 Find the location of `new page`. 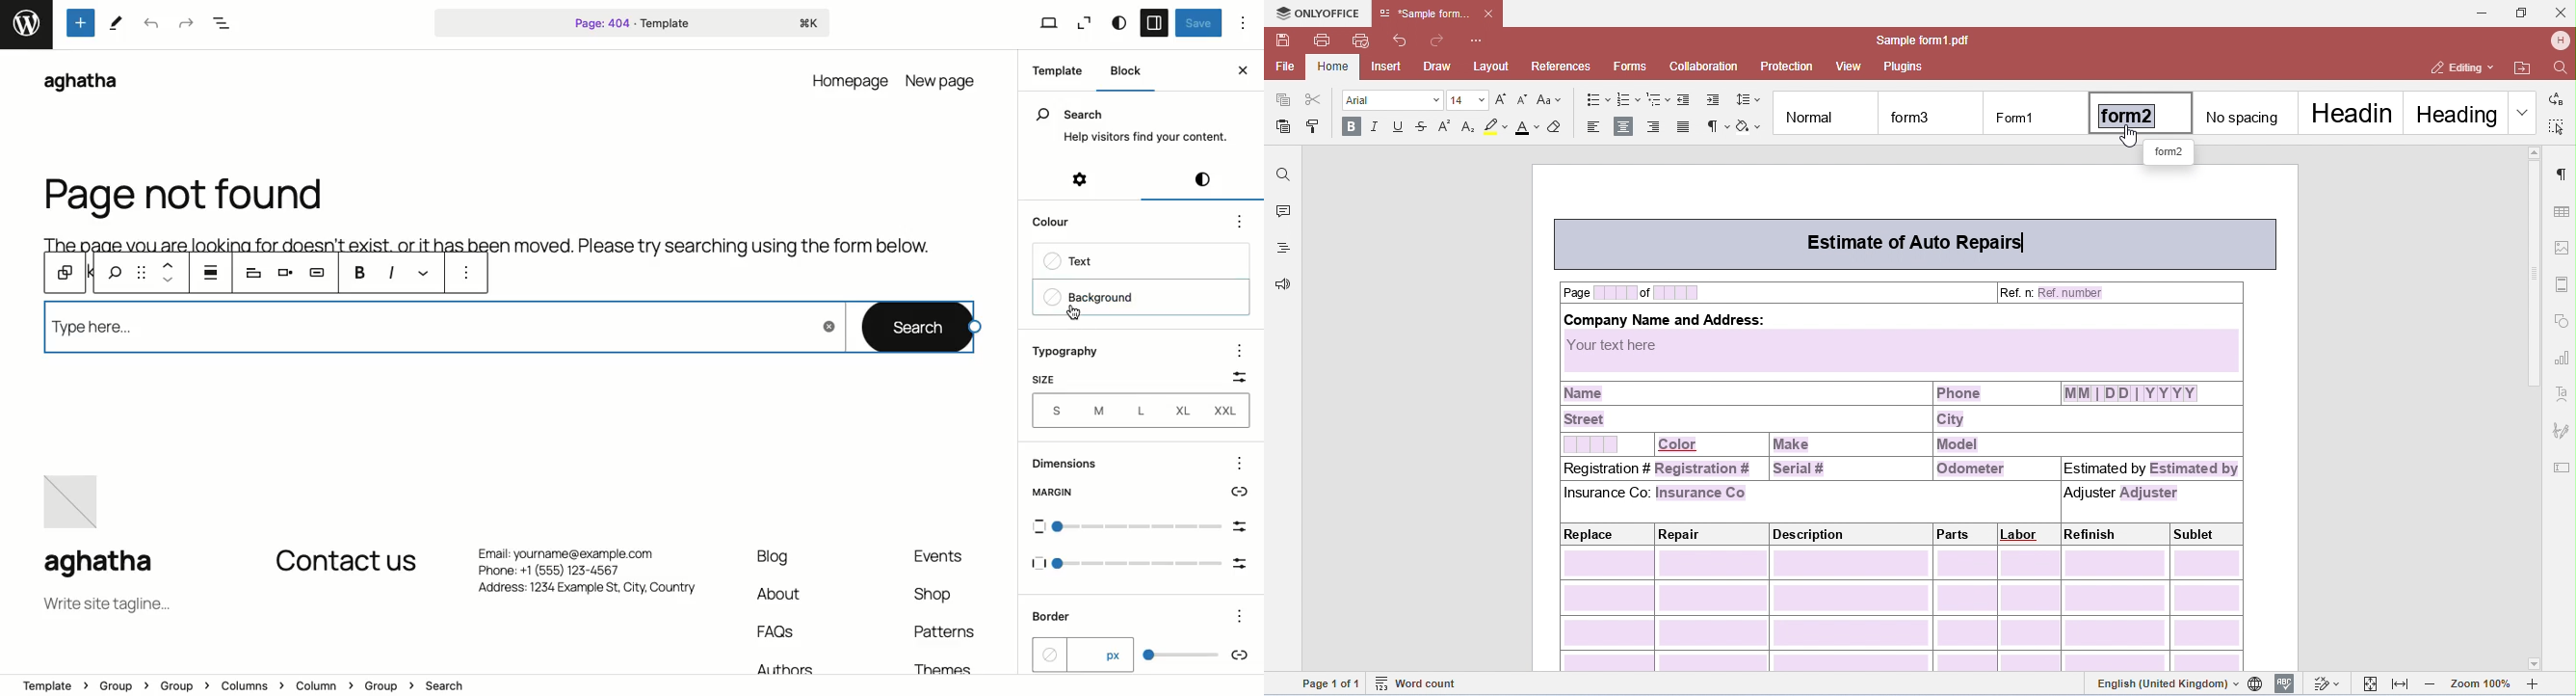

new page is located at coordinates (944, 79).